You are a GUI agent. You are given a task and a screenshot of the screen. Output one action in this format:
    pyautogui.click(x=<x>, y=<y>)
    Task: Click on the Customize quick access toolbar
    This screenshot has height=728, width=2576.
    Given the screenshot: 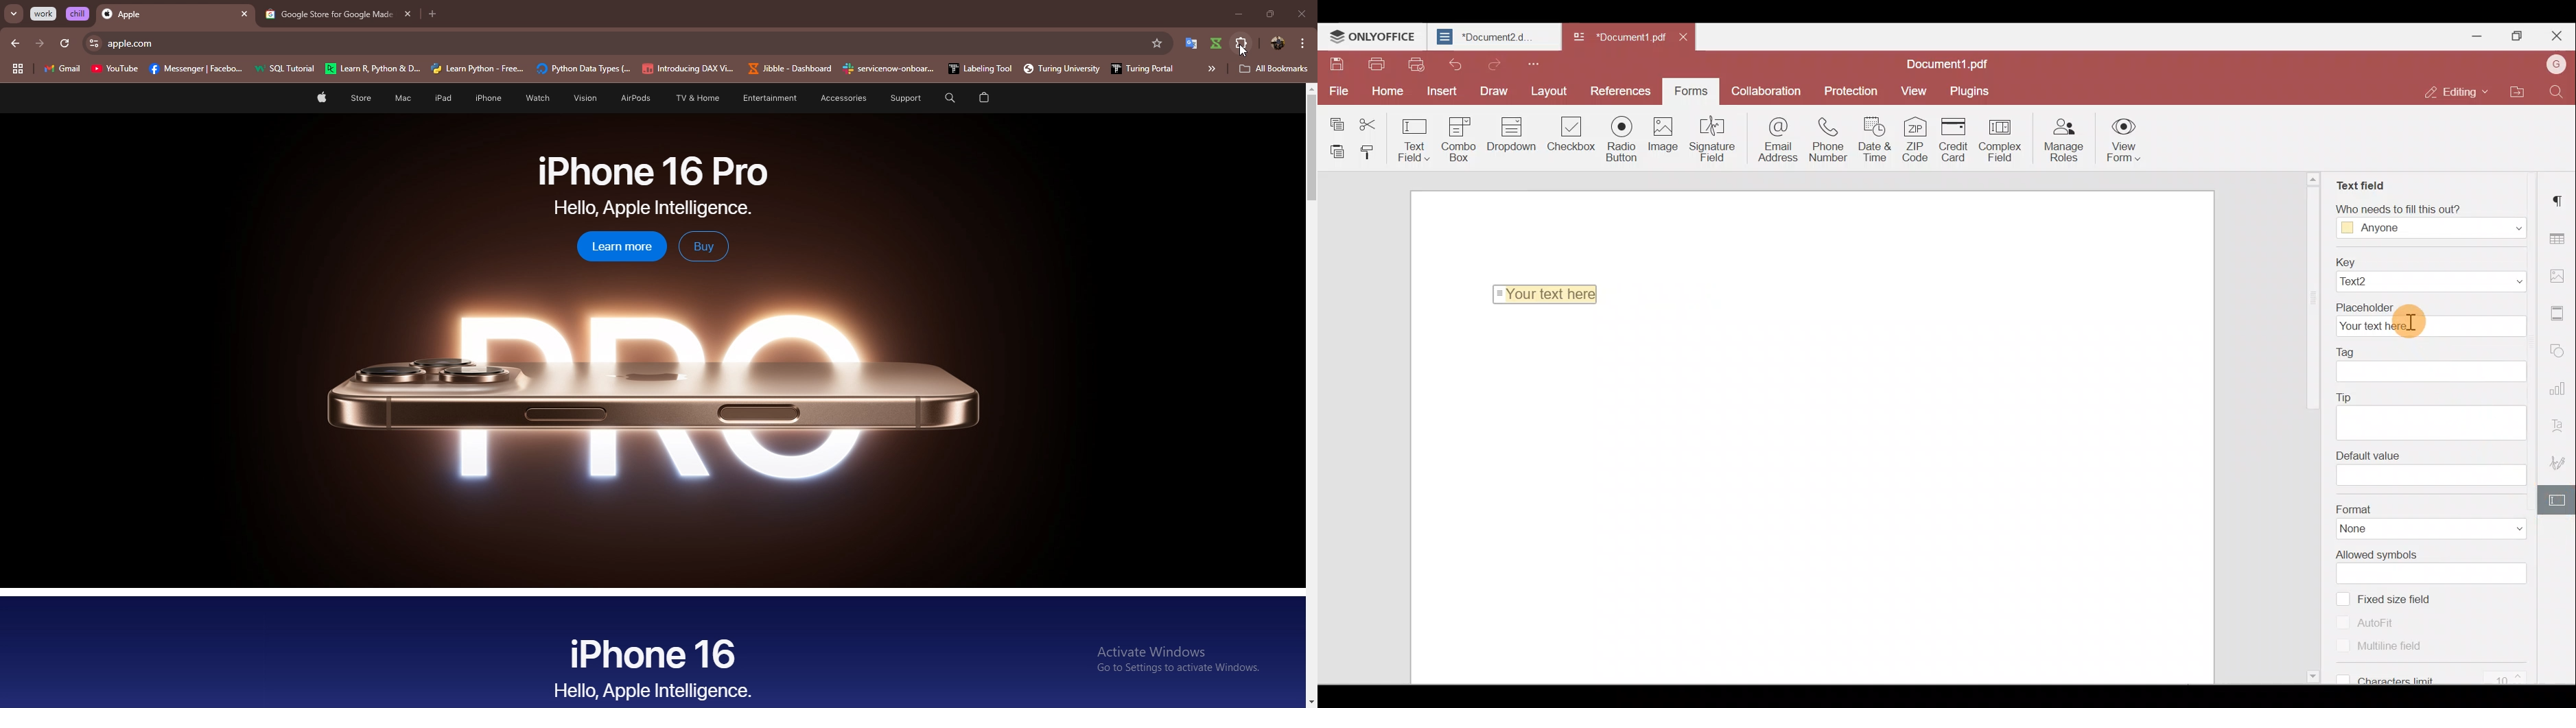 What is the action you would take?
    pyautogui.click(x=1538, y=63)
    